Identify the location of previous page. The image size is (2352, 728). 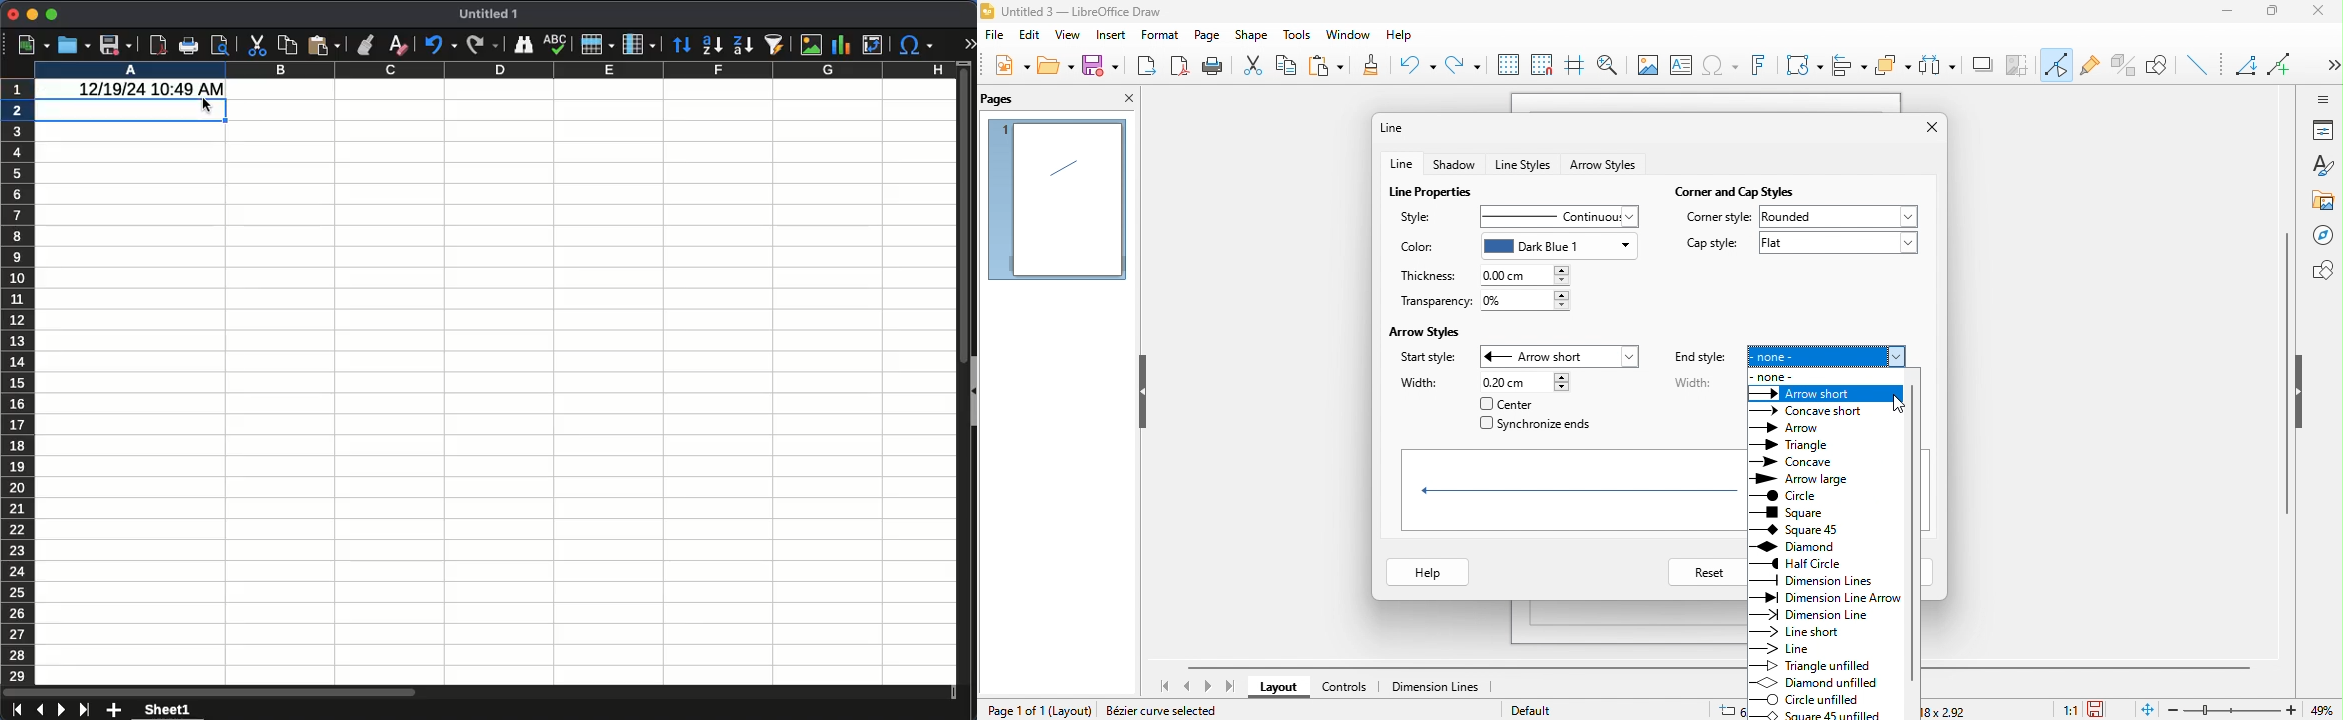
(1189, 684).